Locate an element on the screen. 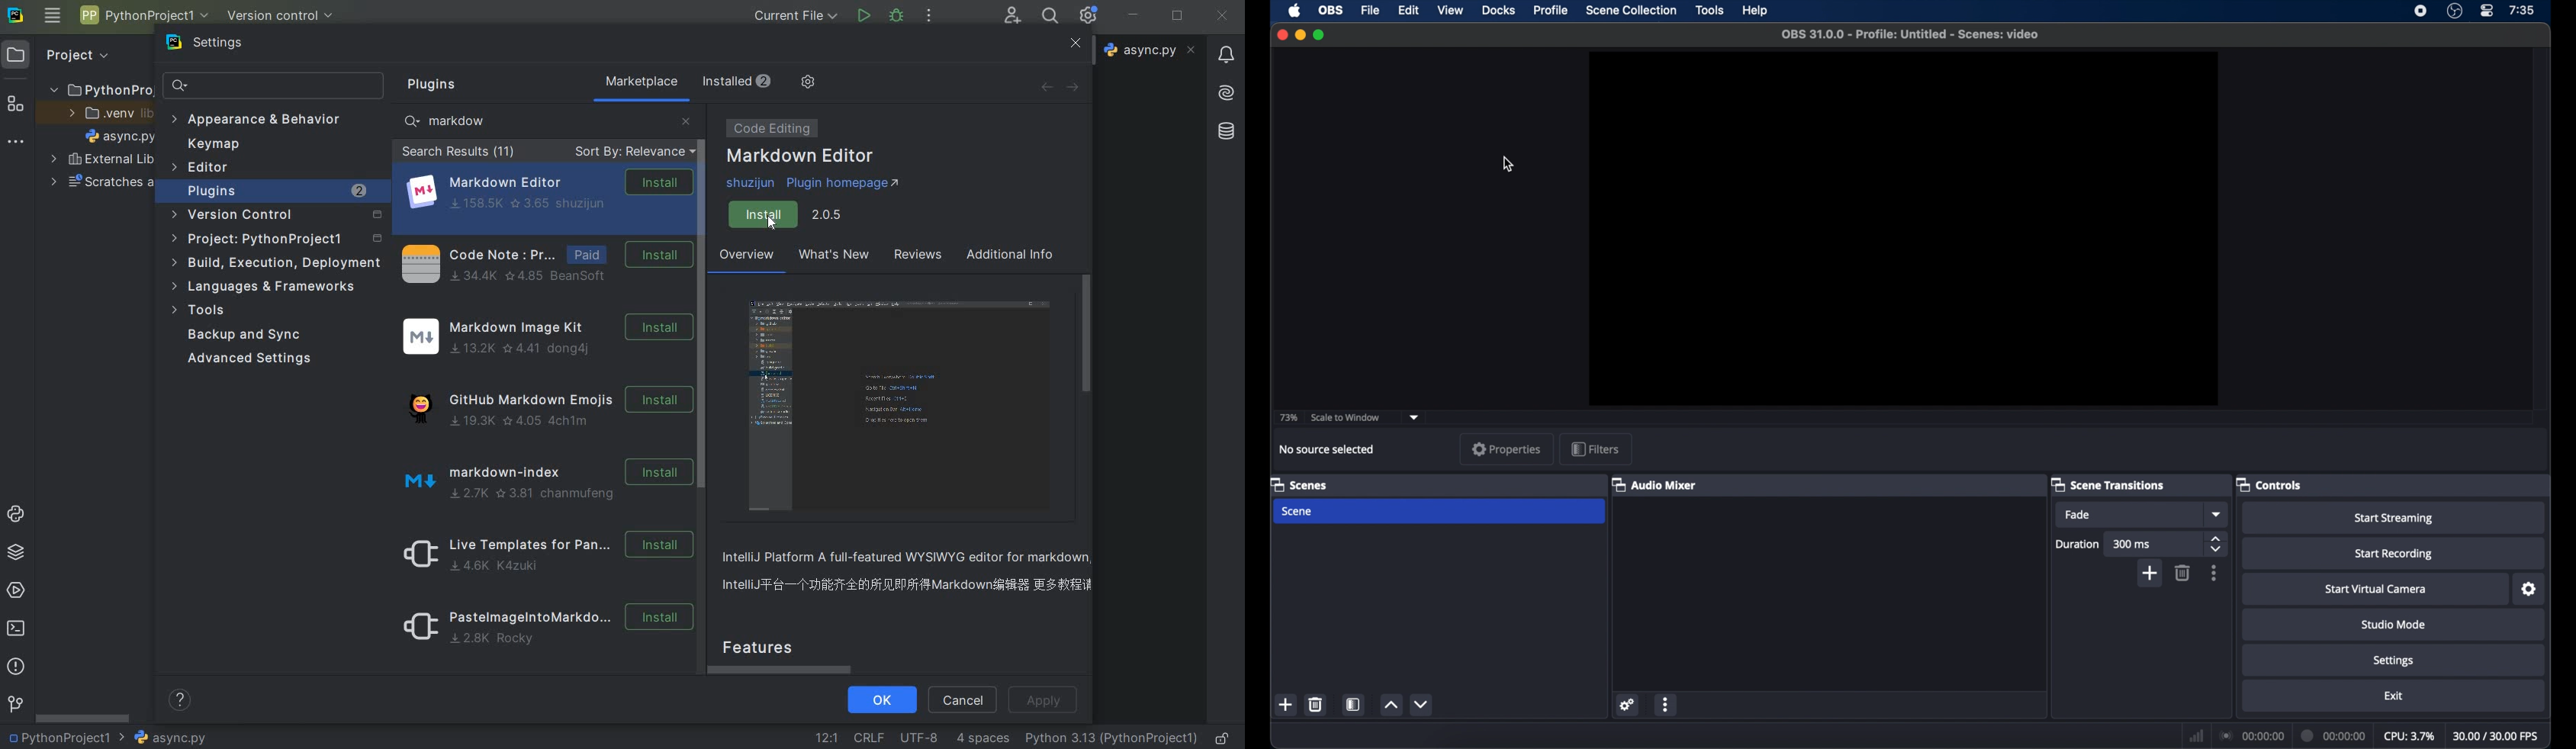  73% is located at coordinates (1289, 418).